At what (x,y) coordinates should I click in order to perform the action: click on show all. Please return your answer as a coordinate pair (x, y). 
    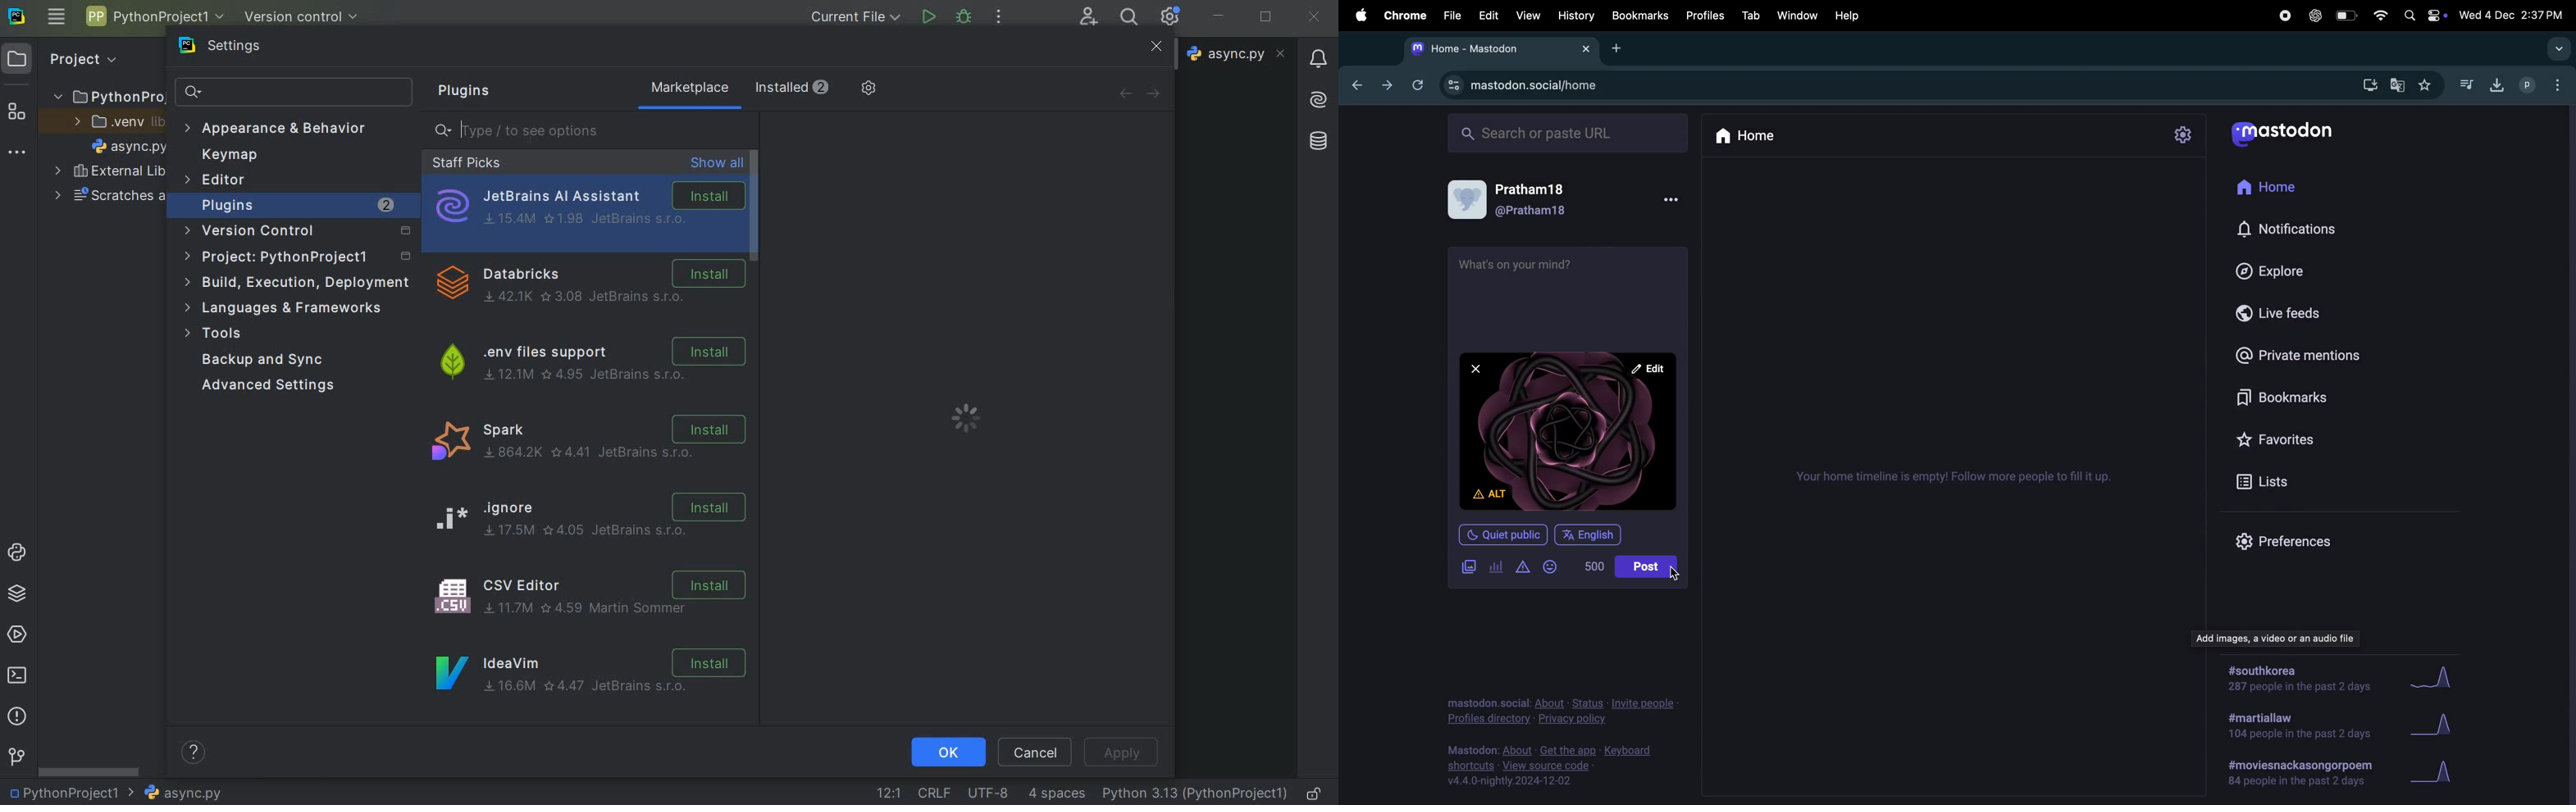
    Looking at the image, I should click on (718, 164).